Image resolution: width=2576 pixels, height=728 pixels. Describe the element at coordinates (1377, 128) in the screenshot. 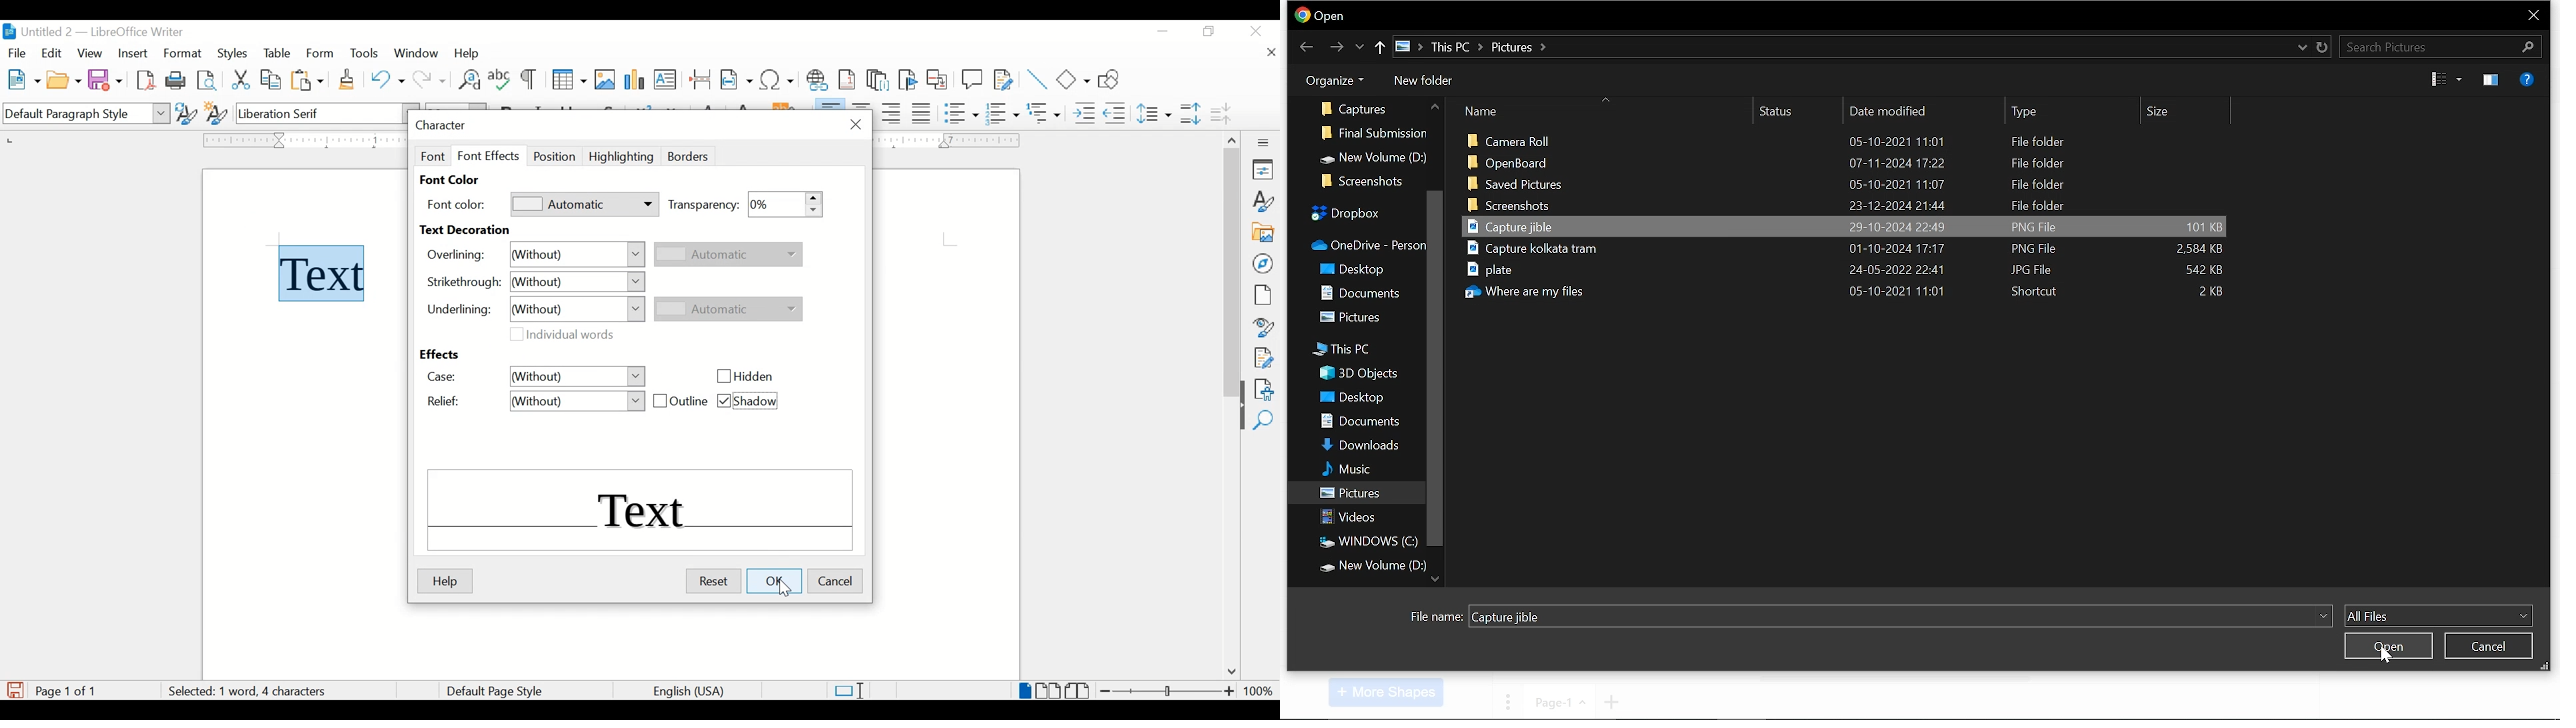

I see `folders` at that location.